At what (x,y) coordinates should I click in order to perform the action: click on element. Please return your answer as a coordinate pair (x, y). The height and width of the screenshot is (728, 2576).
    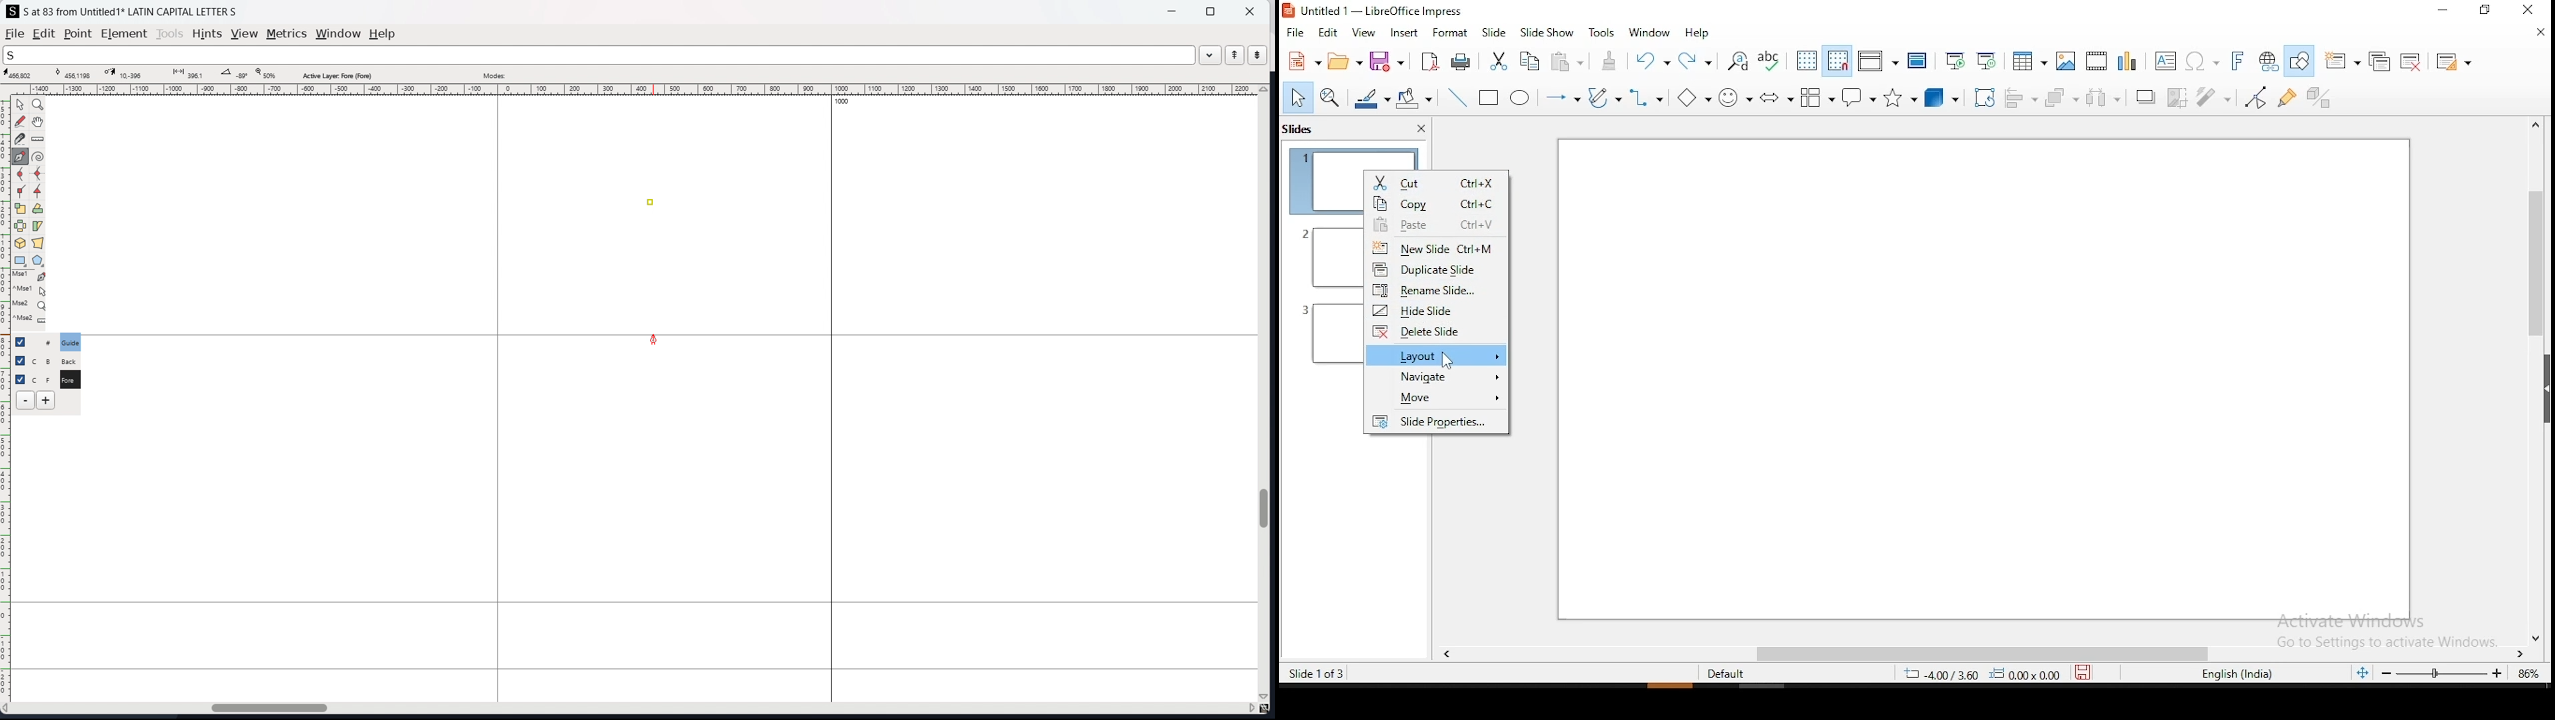
    Looking at the image, I should click on (125, 34).